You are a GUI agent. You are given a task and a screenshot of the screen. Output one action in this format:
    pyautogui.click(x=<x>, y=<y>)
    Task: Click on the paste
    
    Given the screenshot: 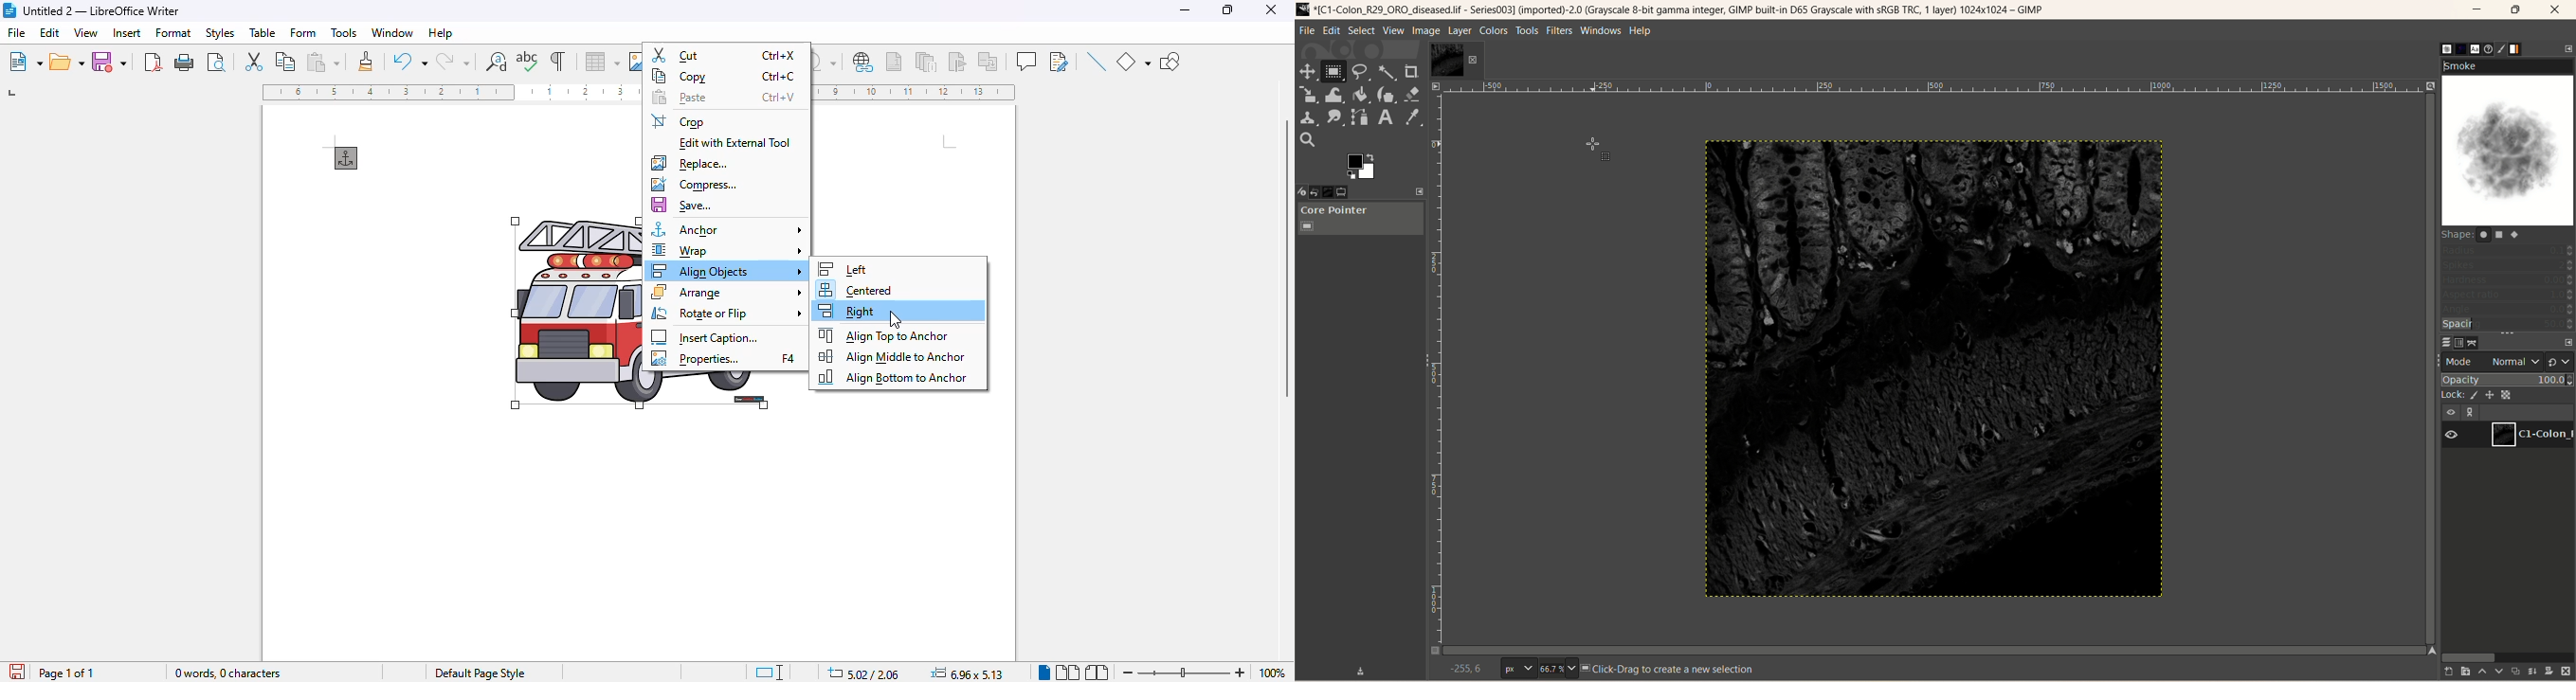 What is the action you would take?
    pyautogui.click(x=323, y=62)
    